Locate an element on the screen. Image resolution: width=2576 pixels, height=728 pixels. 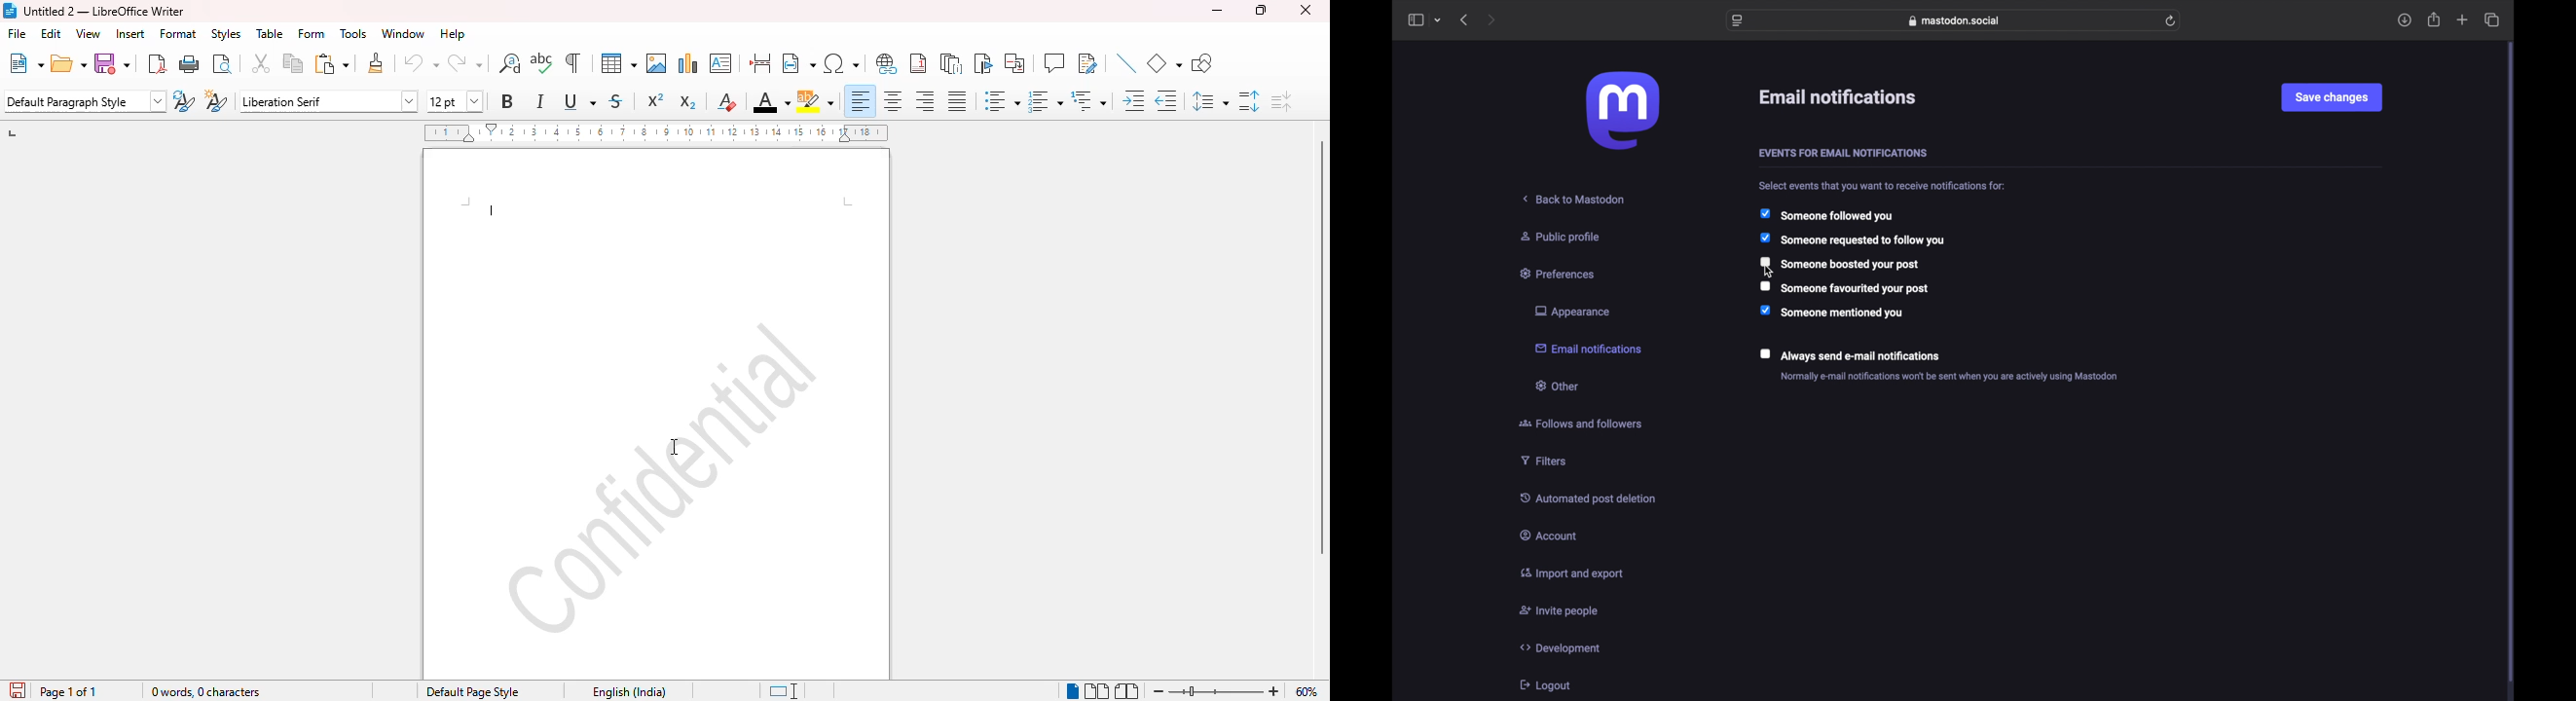
insert hyperlink is located at coordinates (887, 63).